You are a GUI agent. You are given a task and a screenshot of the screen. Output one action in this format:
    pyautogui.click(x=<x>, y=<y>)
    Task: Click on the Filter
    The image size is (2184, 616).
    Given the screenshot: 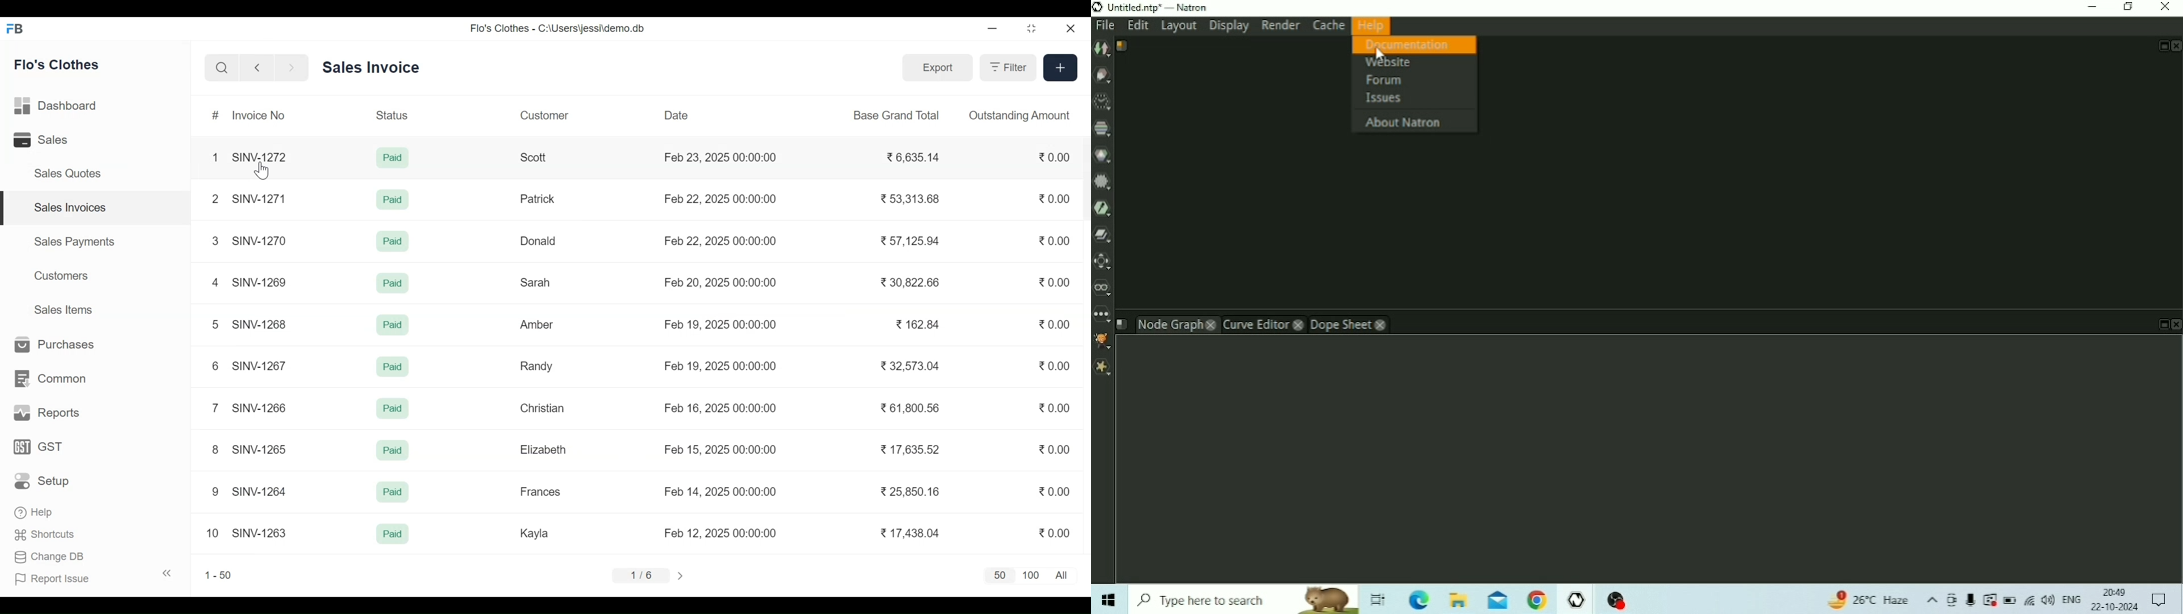 What is the action you would take?
    pyautogui.click(x=1012, y=68)
    